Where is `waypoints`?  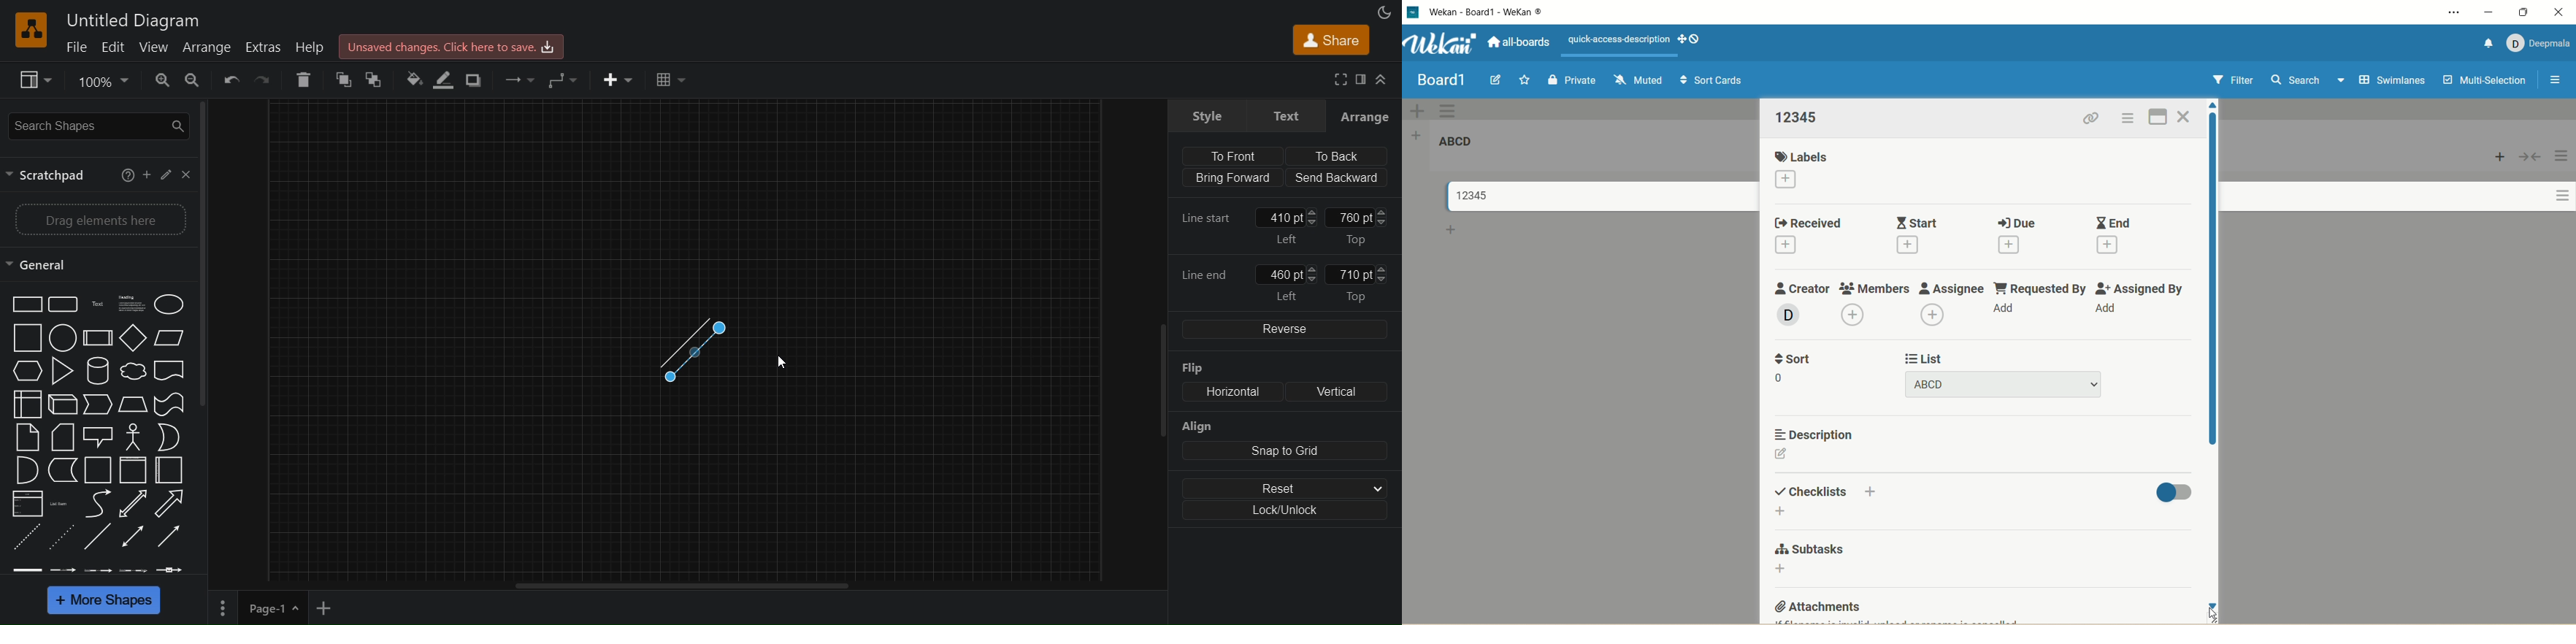 waypoints is located at coordinates (566, 82).